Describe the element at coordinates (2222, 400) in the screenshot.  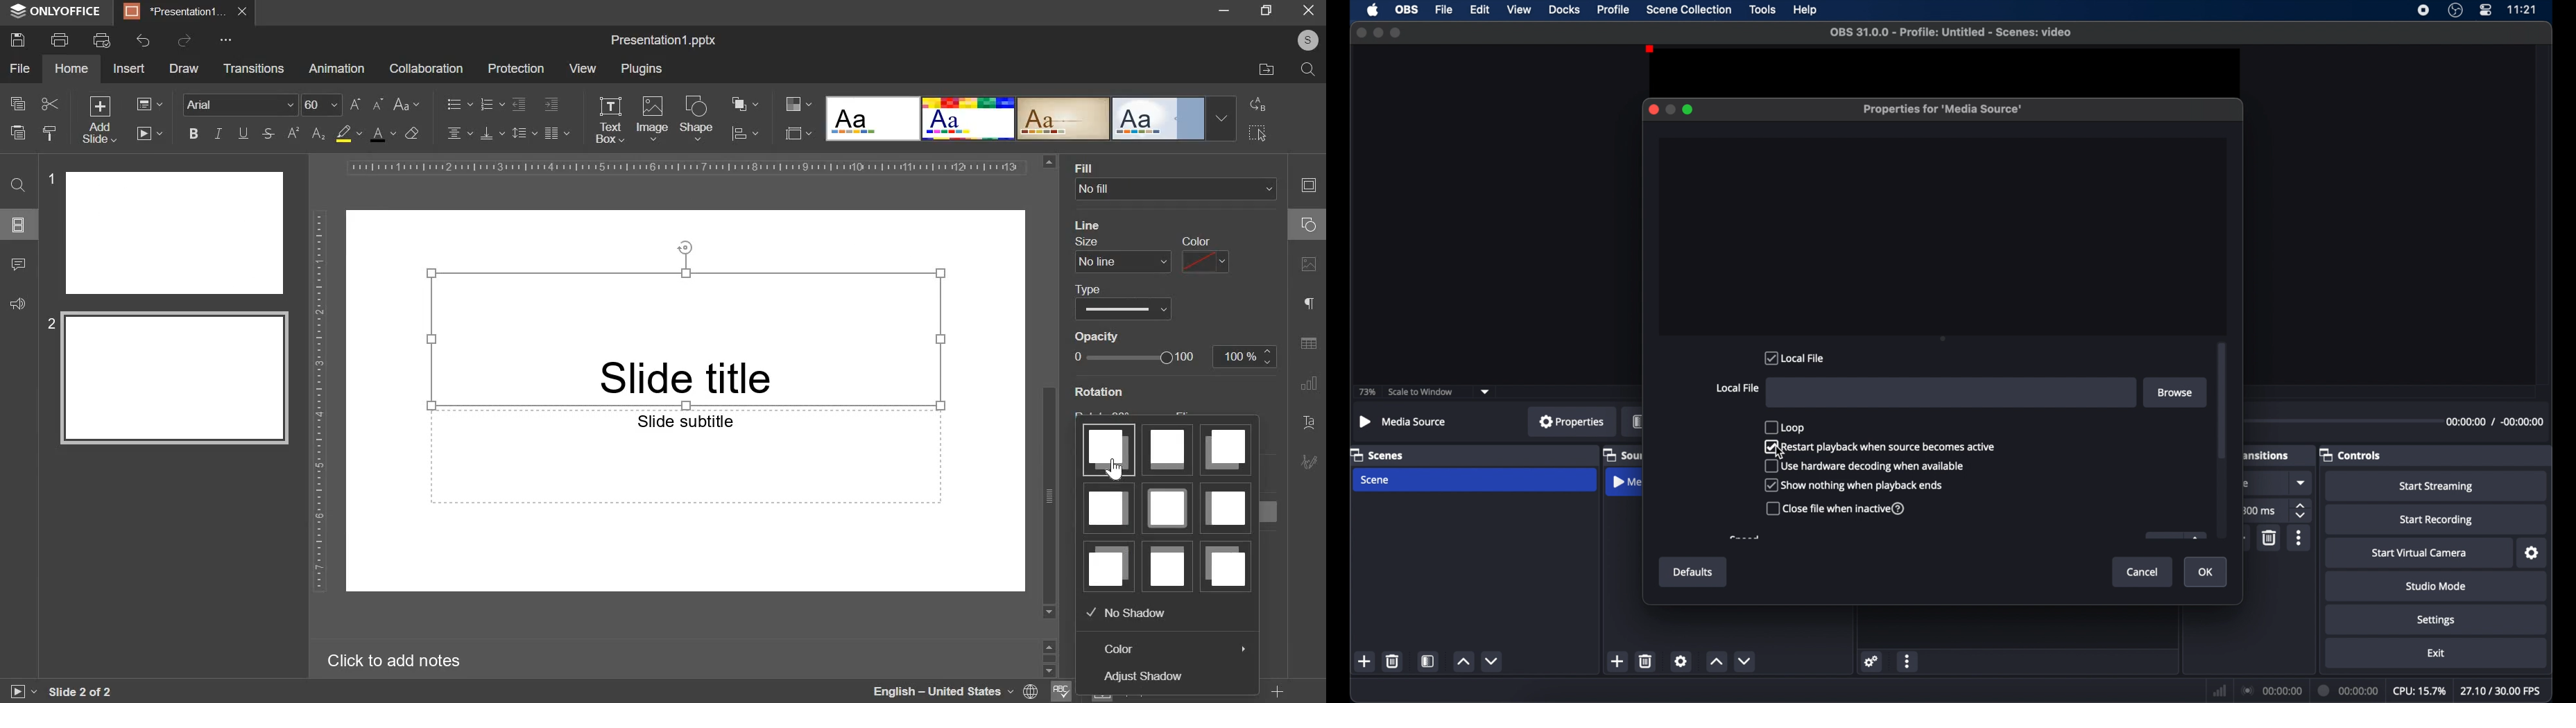
I see `scroll box` at that location.